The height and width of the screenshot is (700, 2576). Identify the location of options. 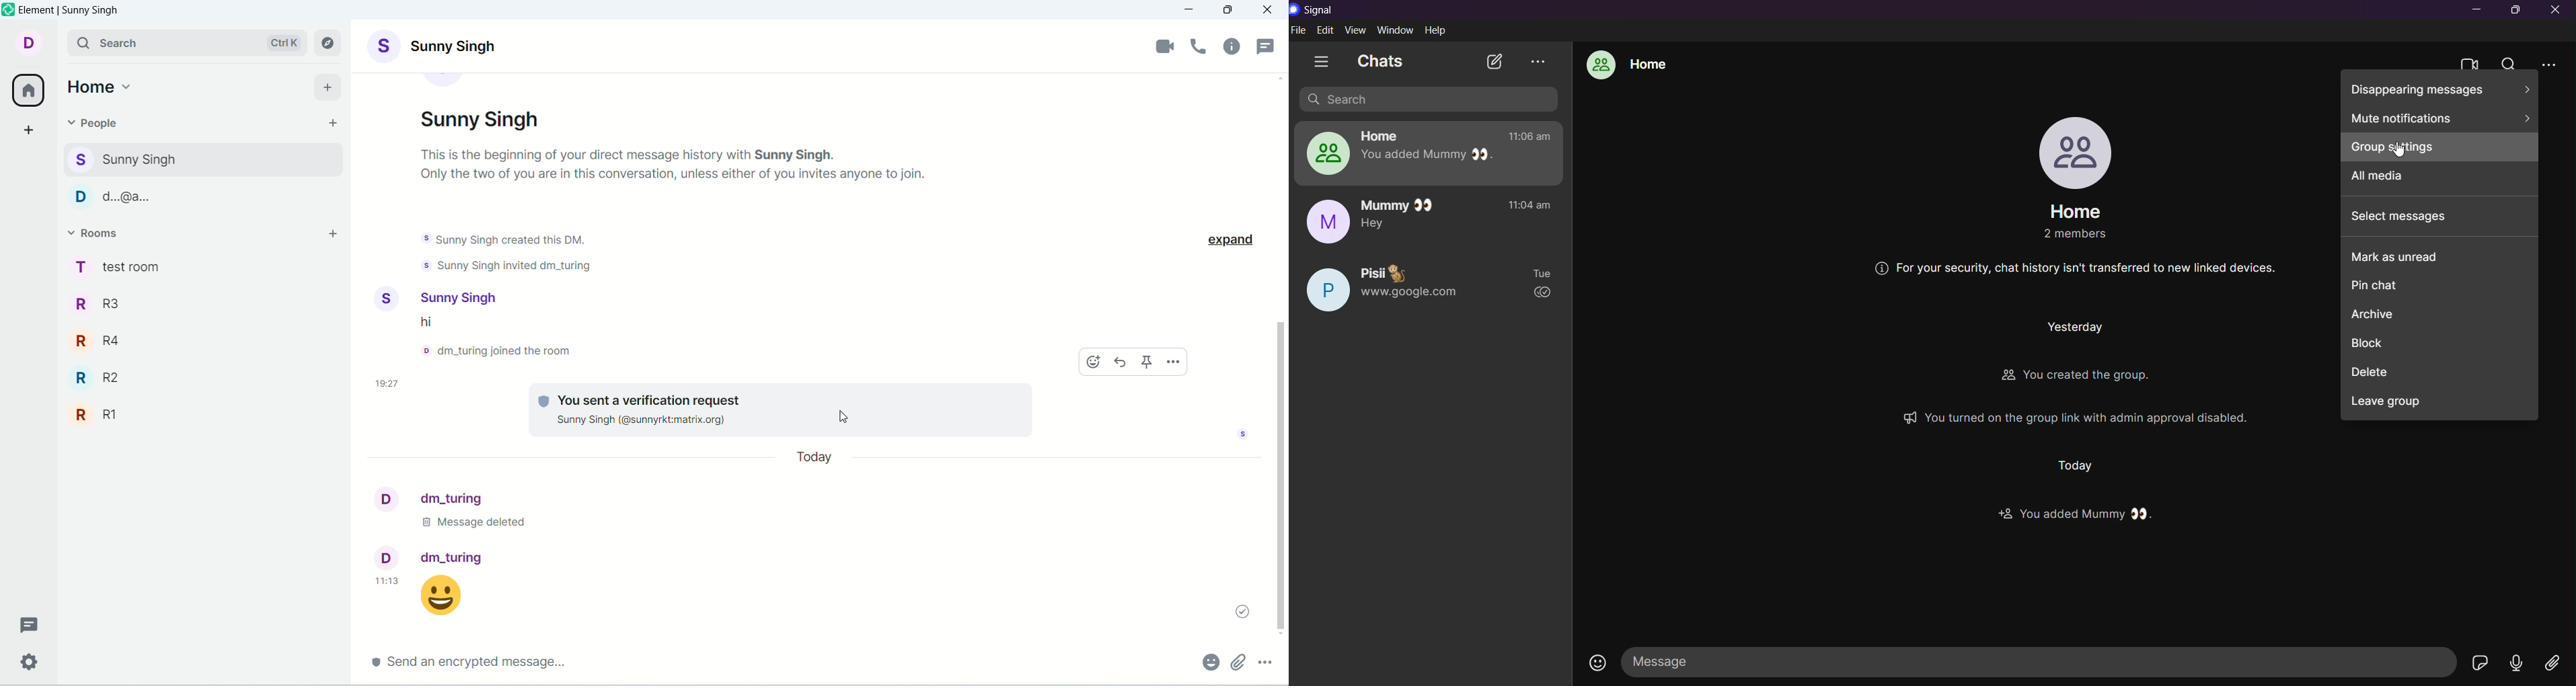
(1269, 660).